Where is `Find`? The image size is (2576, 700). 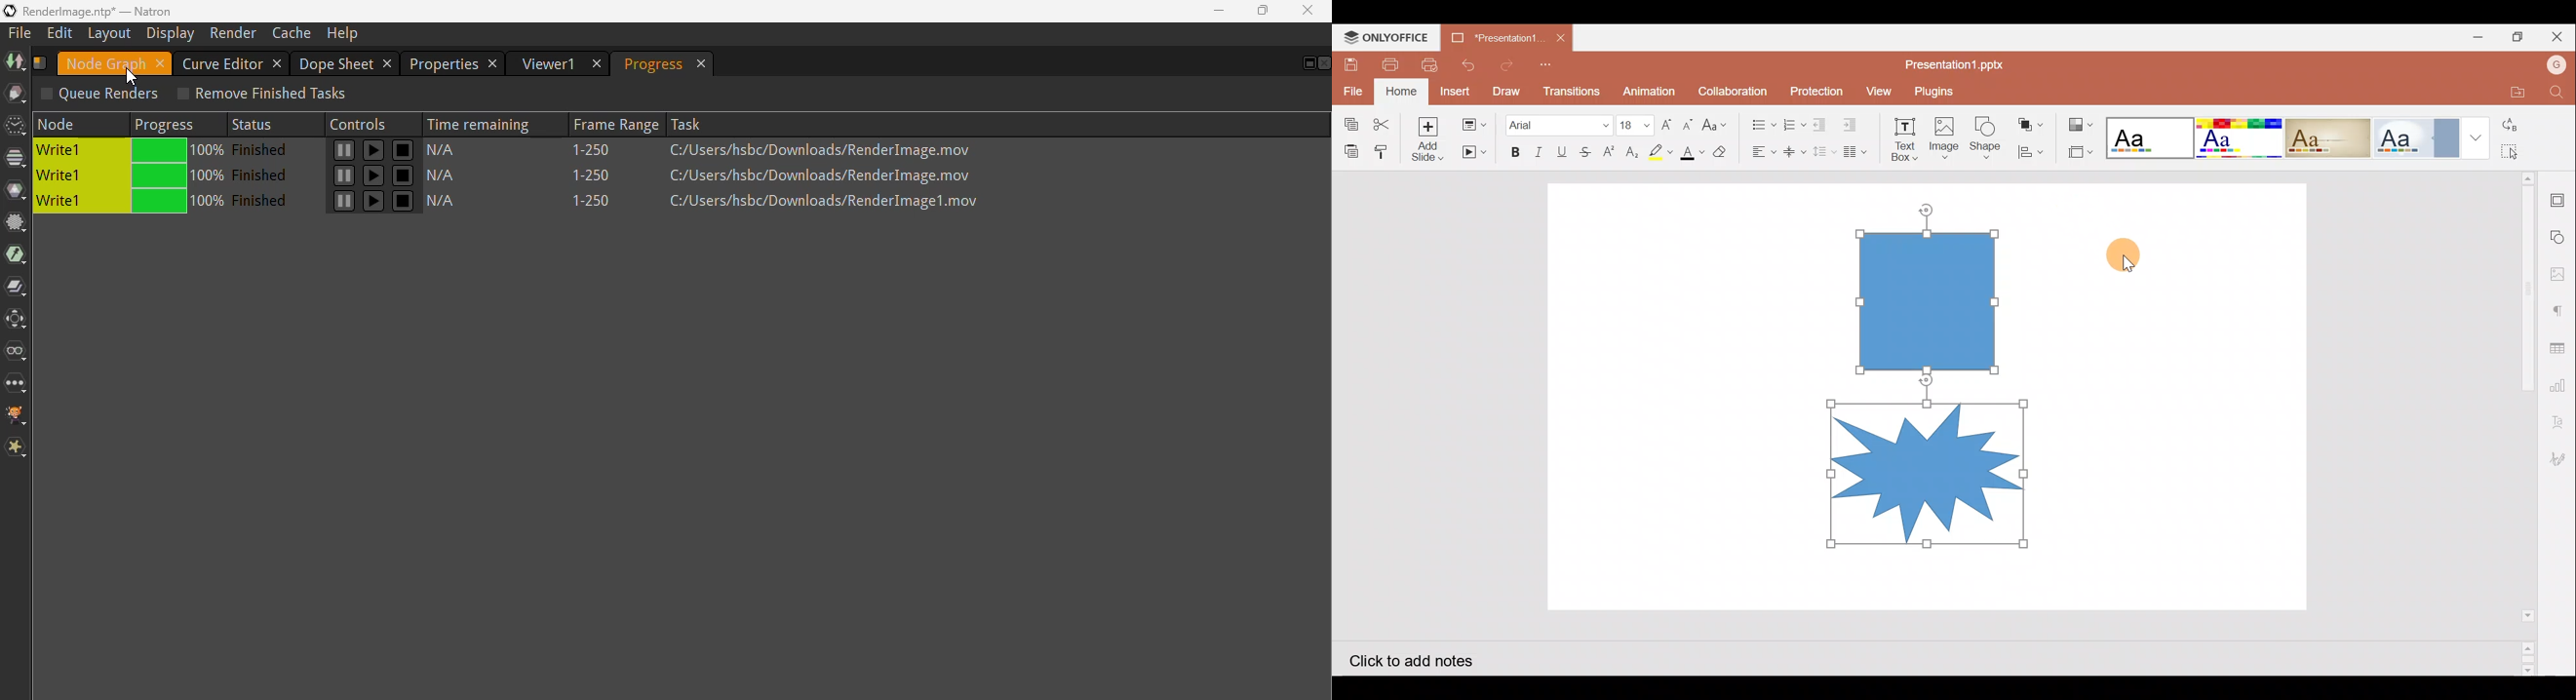
Find is located at coordinates (2558, 93).